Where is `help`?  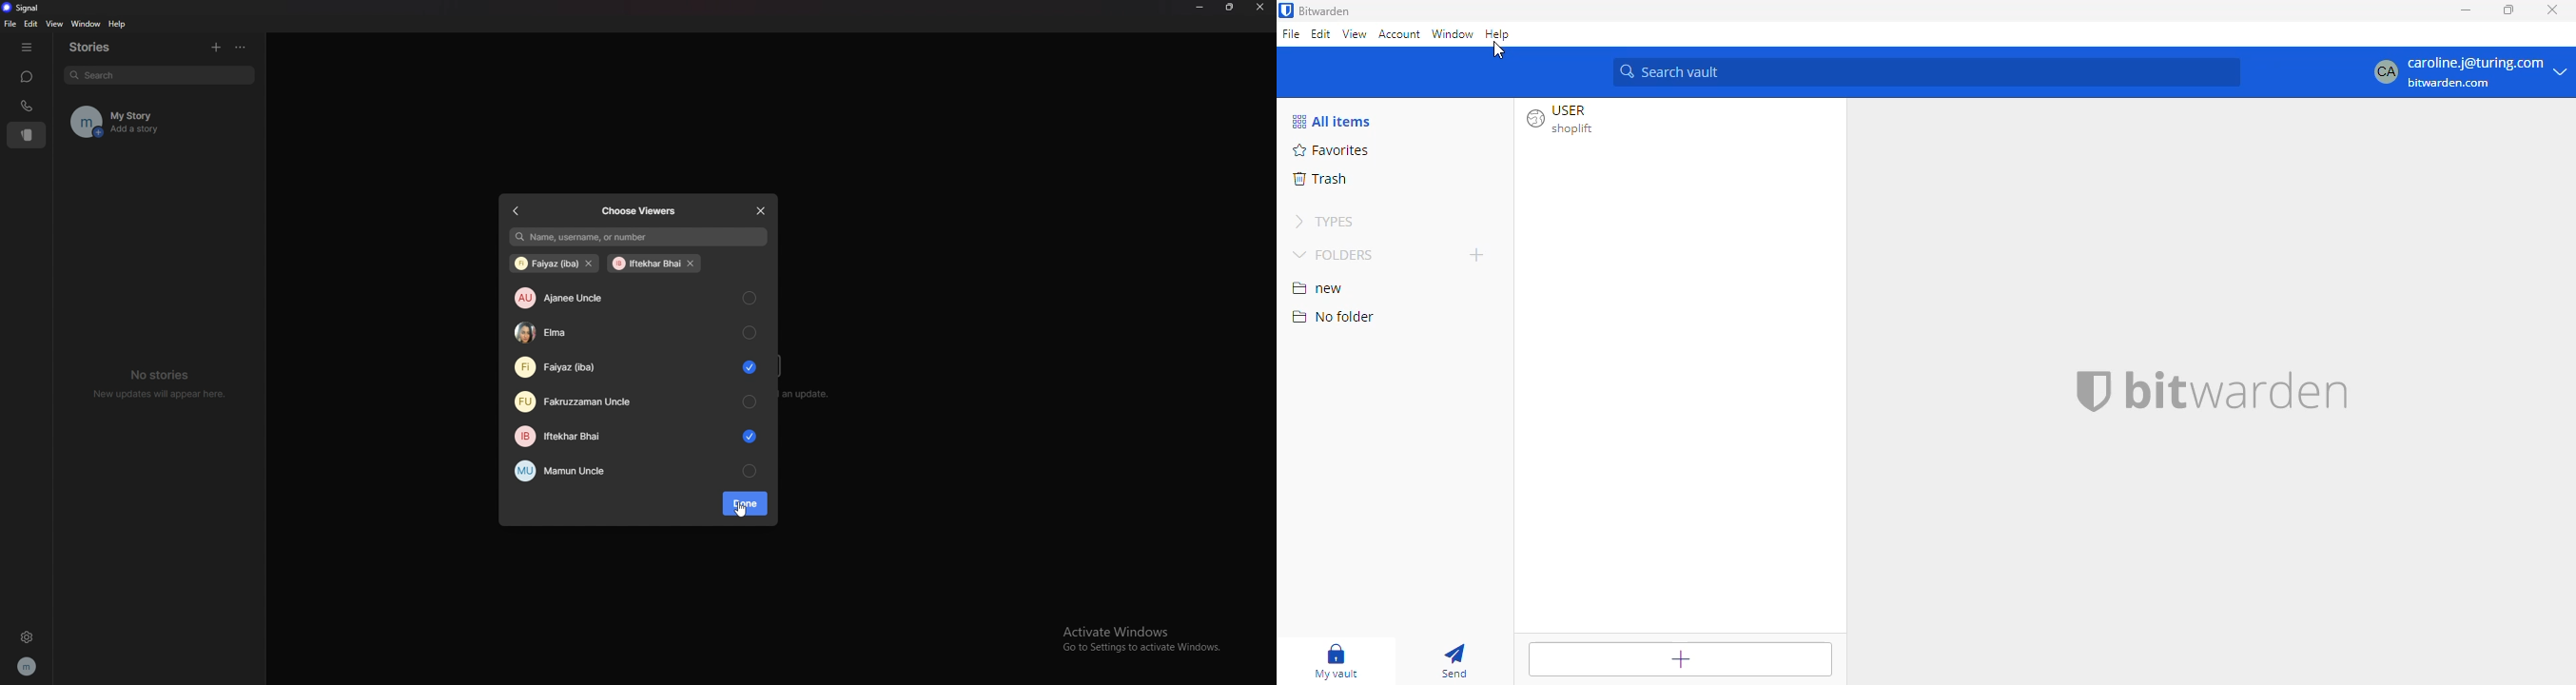
help is located at coordinates (1498, 34).